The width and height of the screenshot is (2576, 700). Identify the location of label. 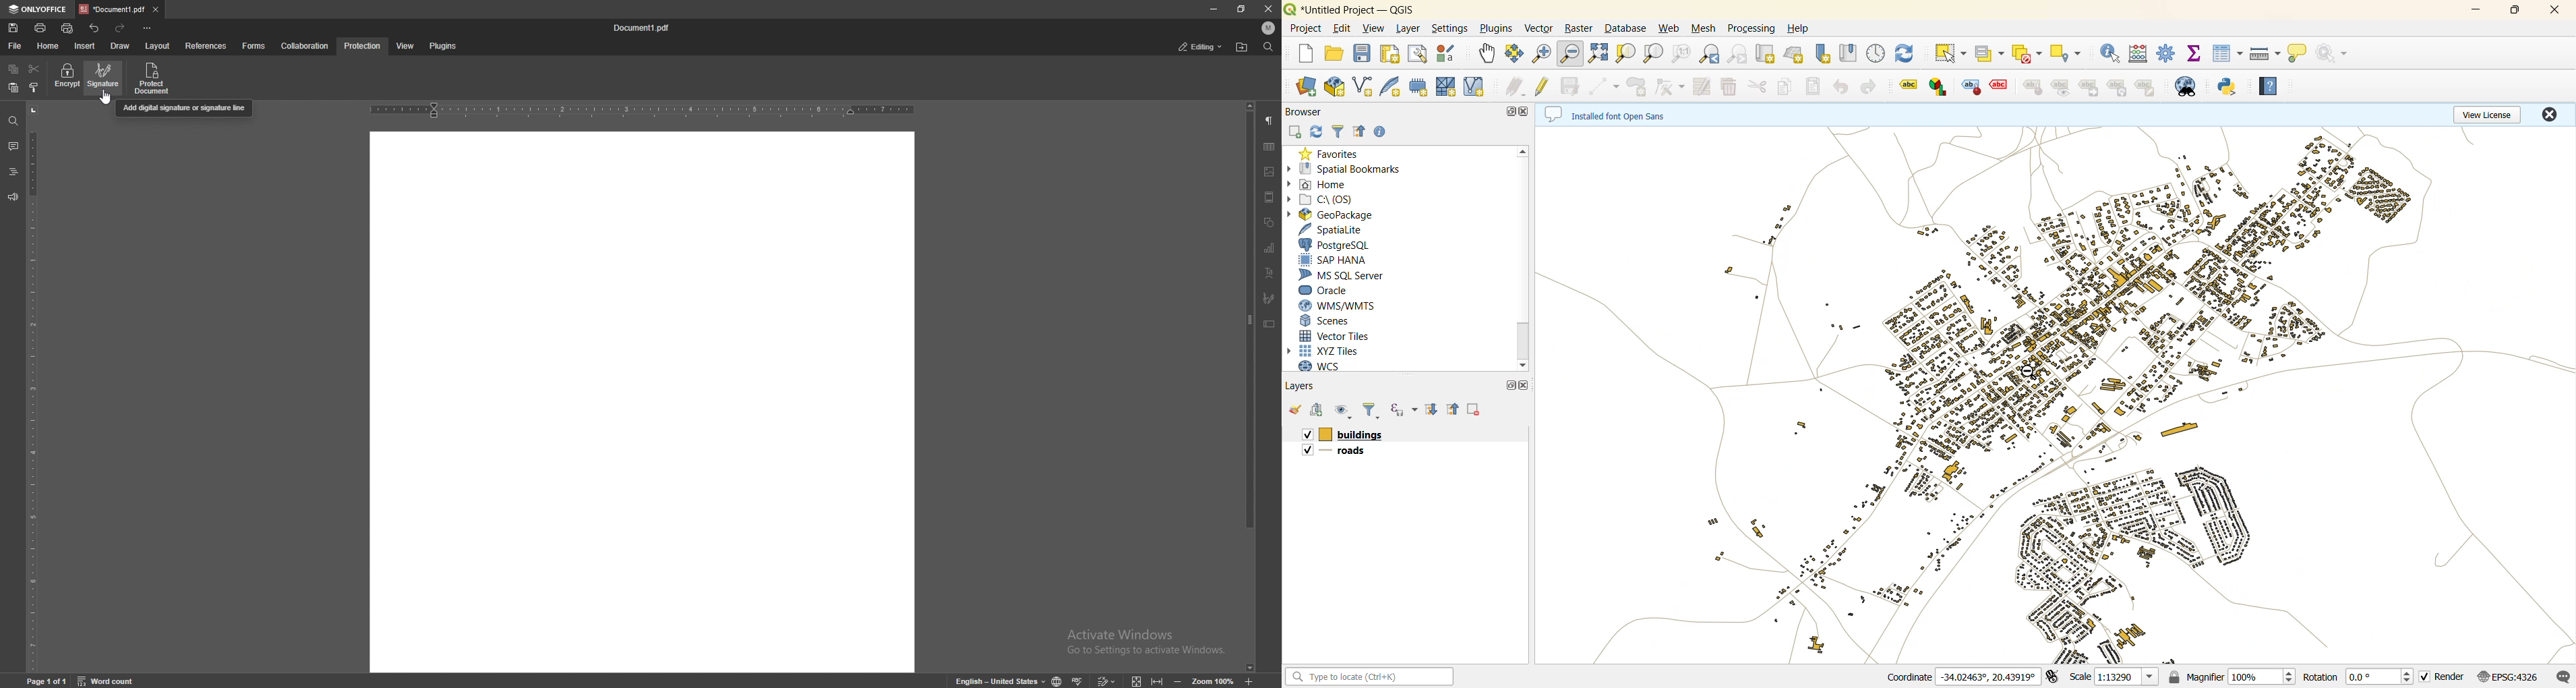
(1971, 88).